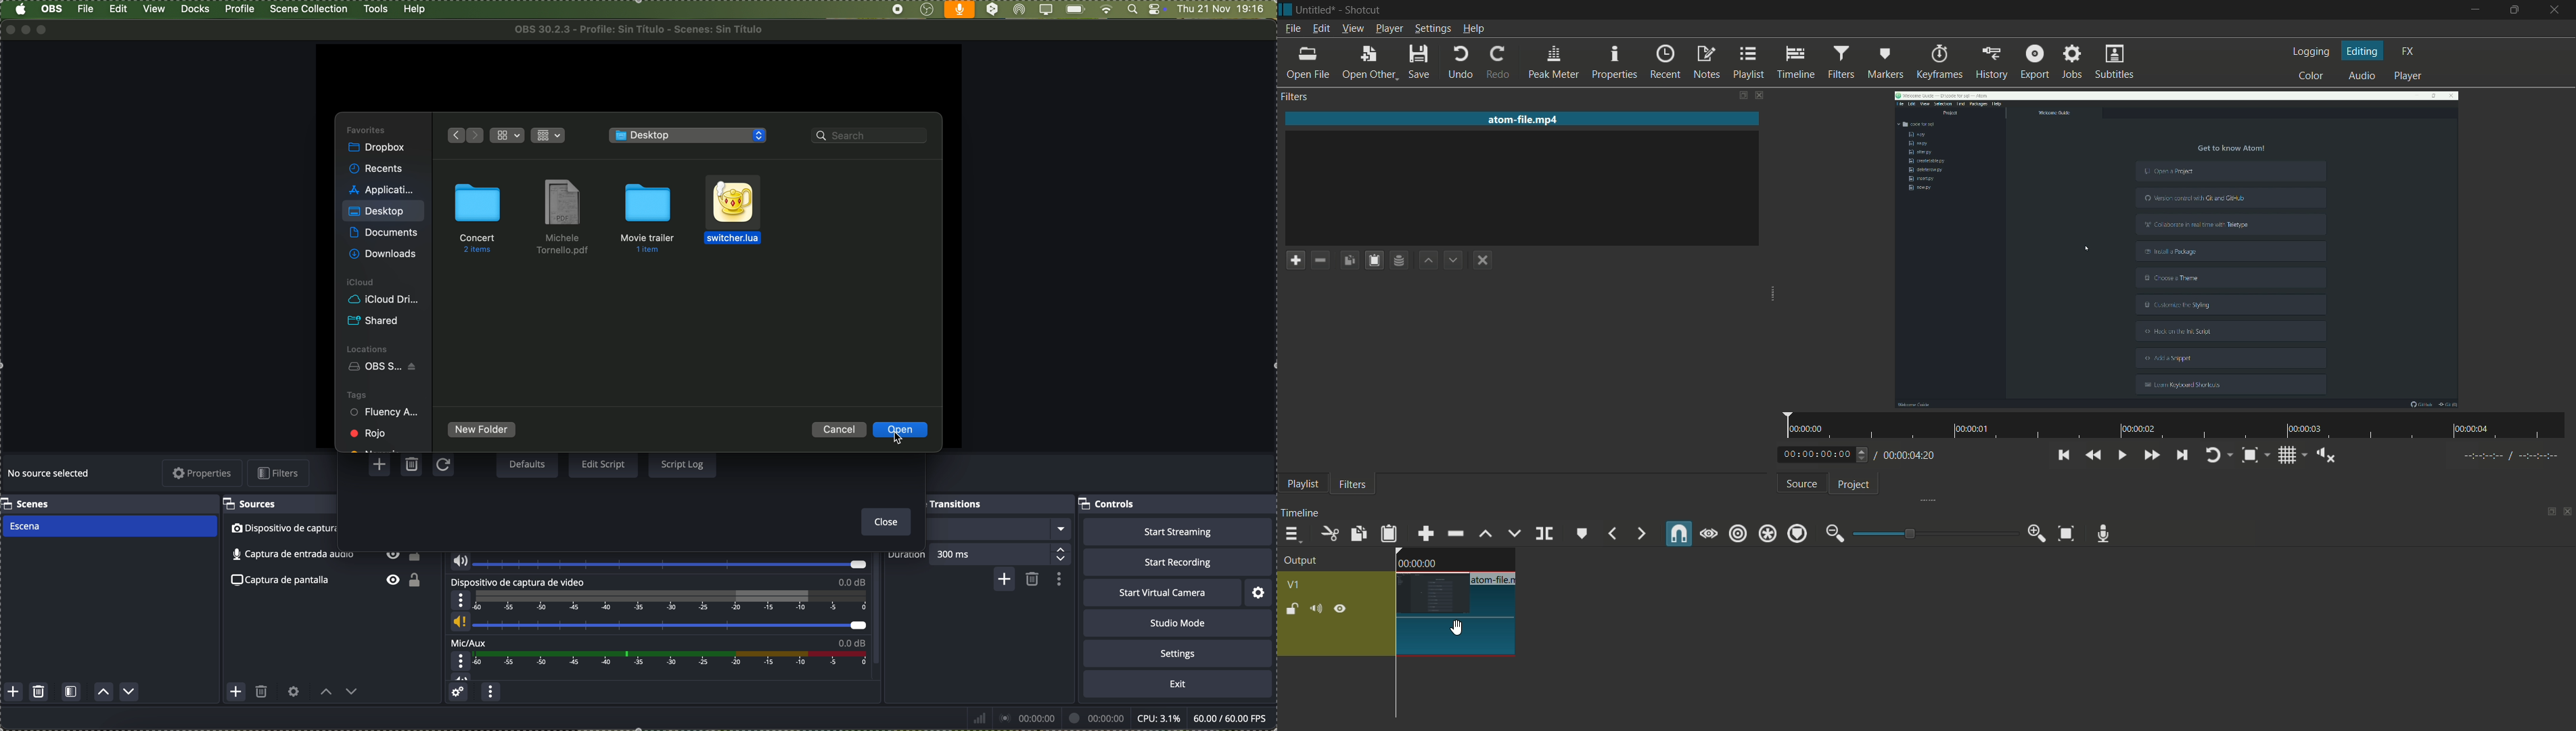 Image resolution: width=2576 pixels, height=756 pixels. I want to click on studio mode, so click(1178, 623).